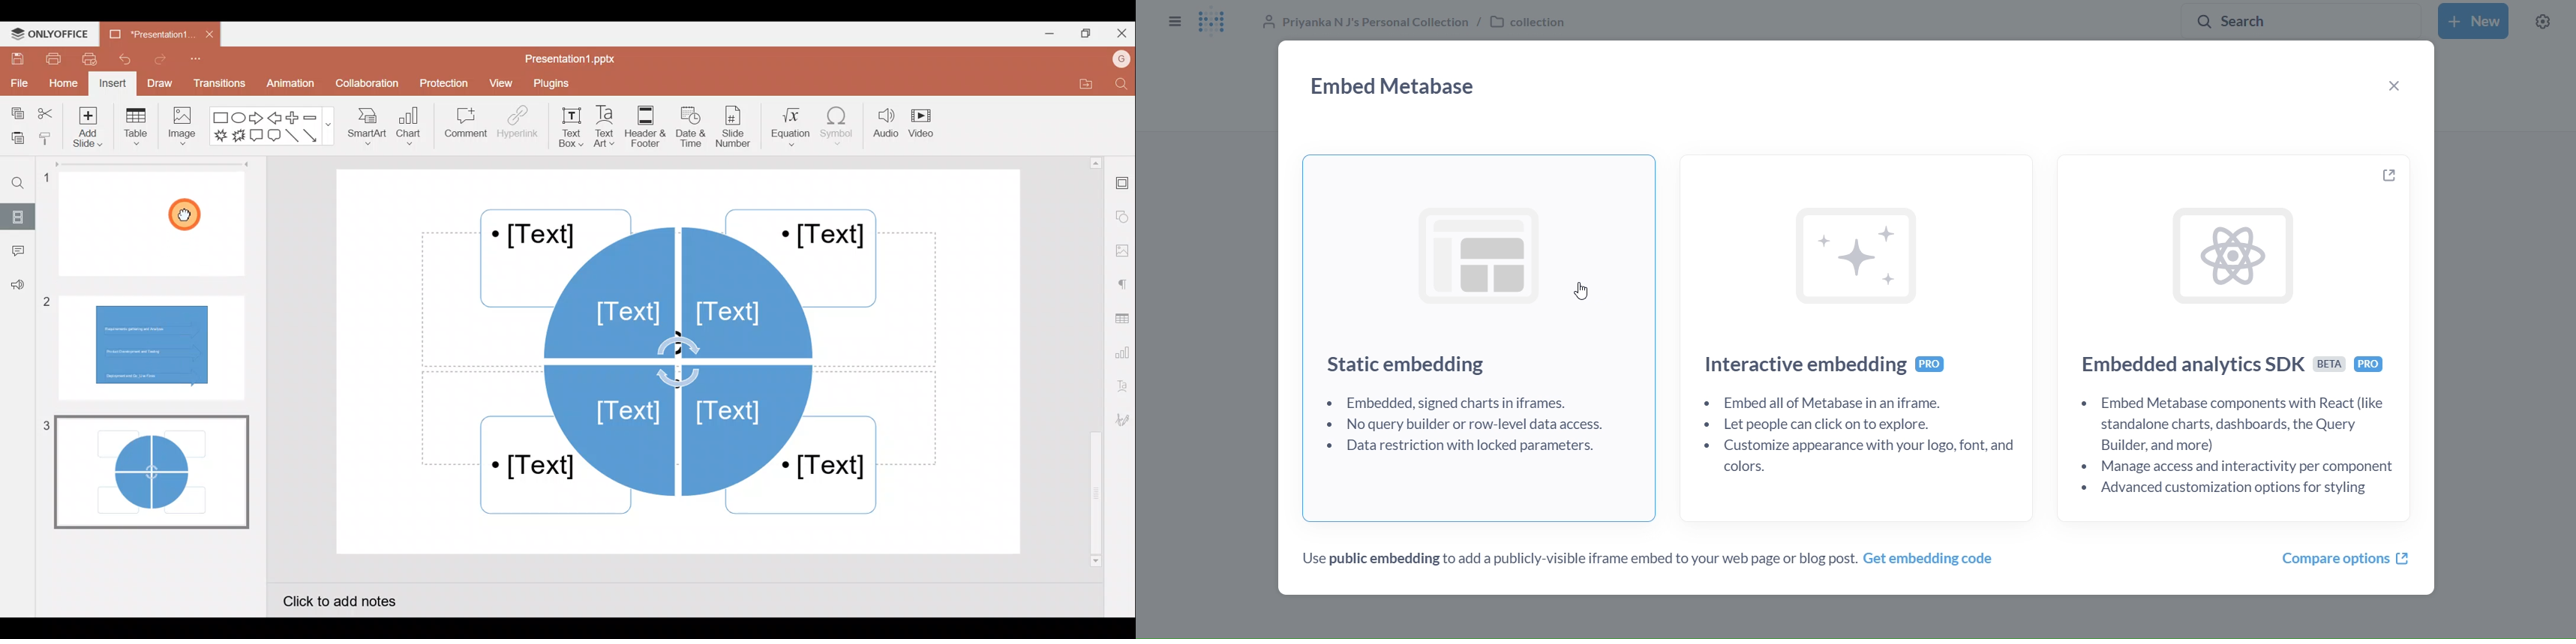 The image size is (2576, 644). I want to click on Account name, so click(1117, 61).